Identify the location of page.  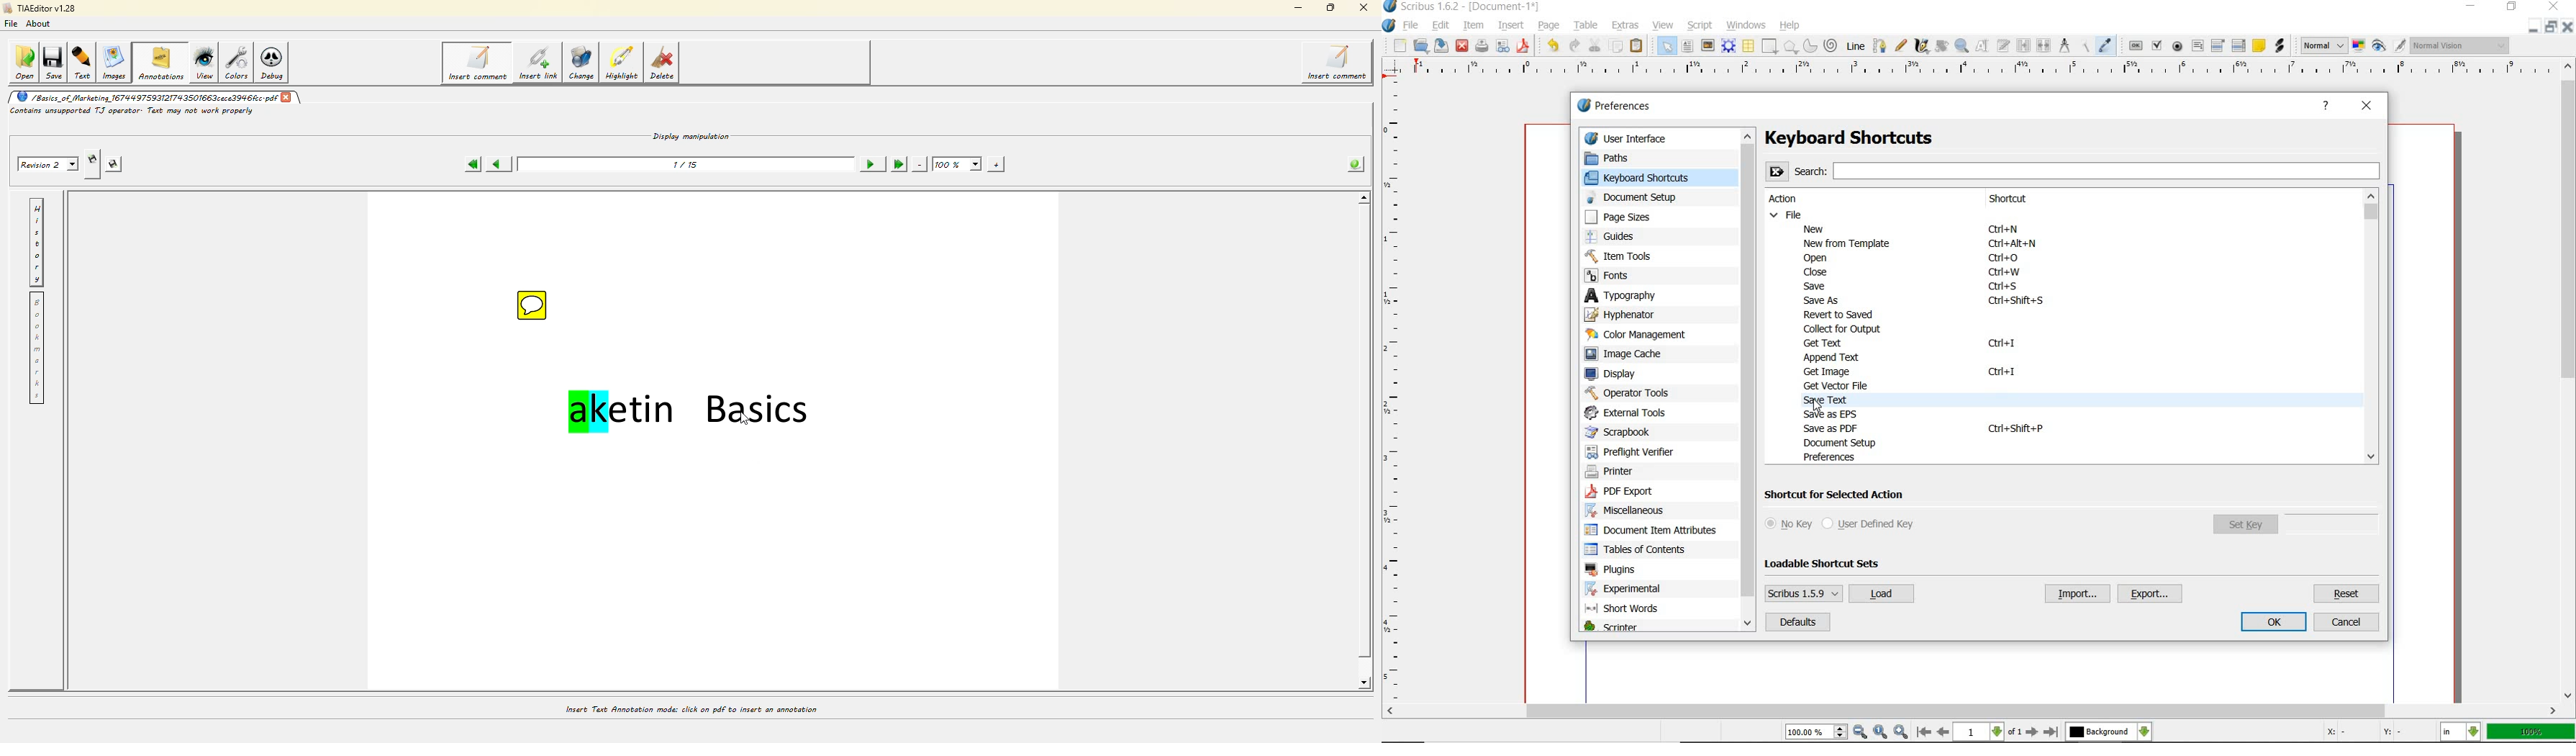
(1548, 26).